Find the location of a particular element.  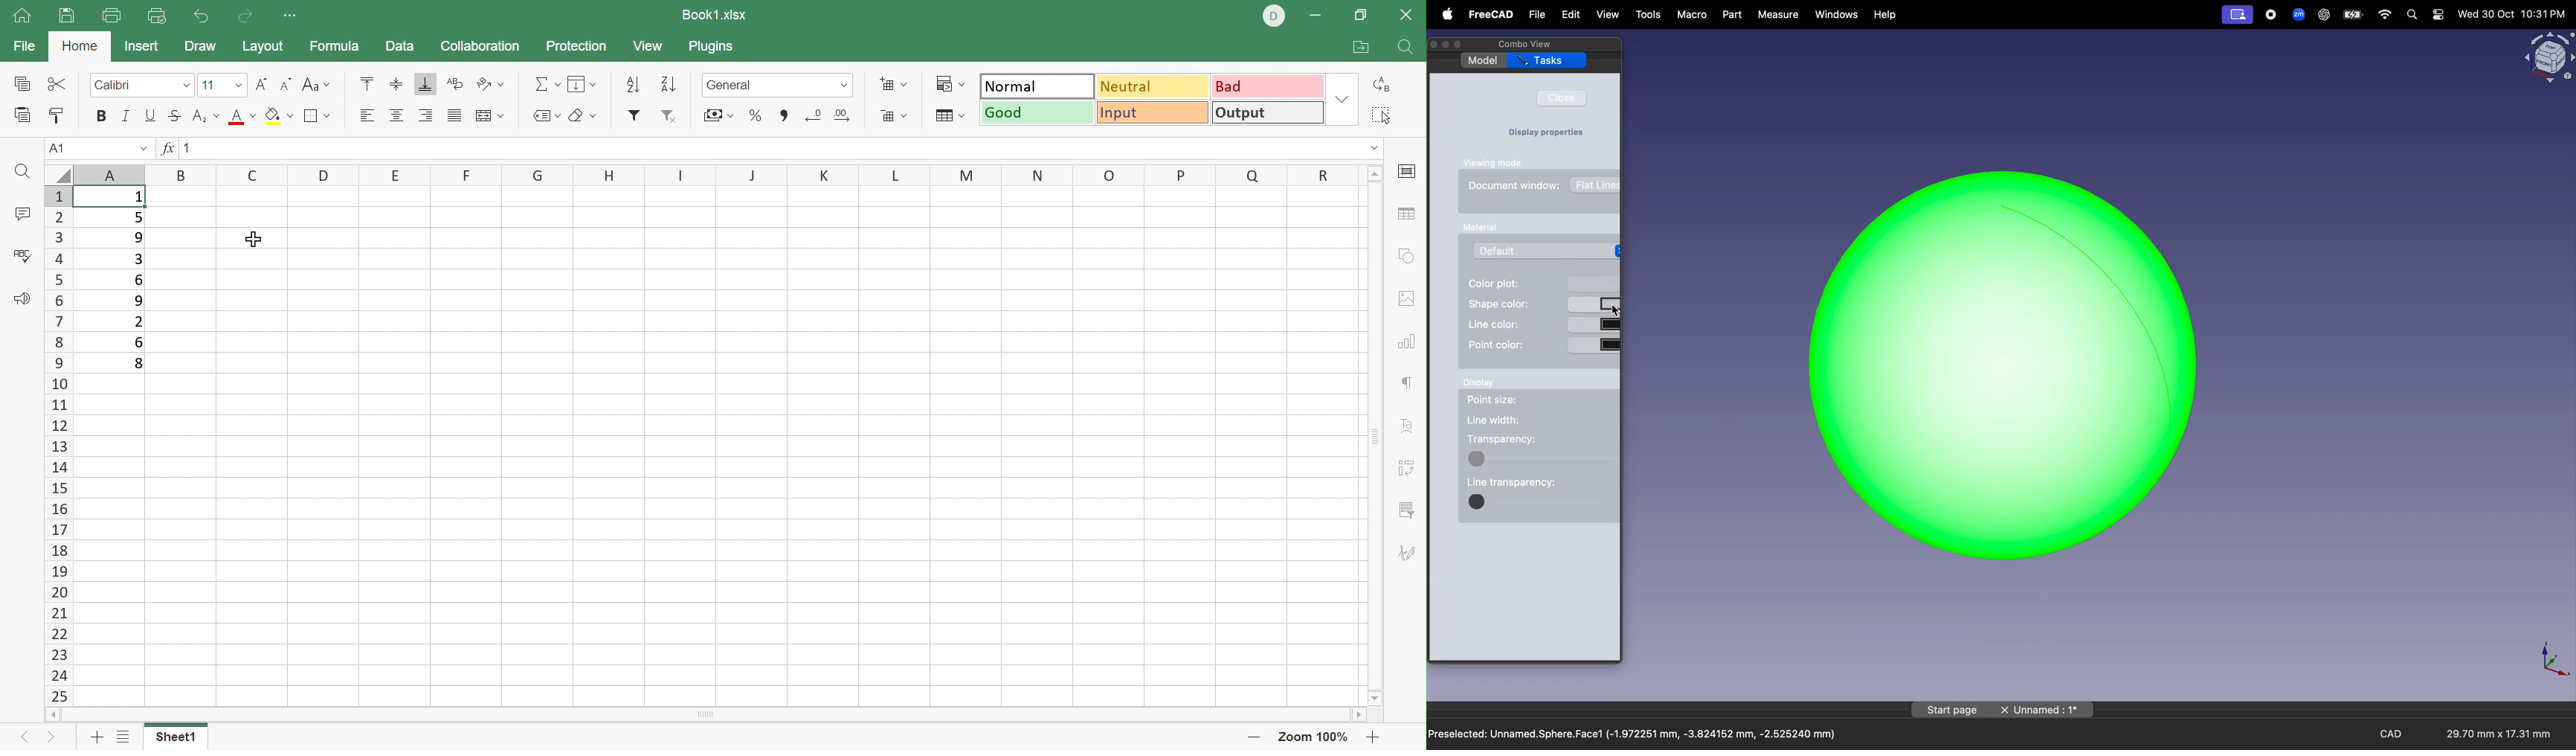

Shape settings is located at coordinates (1409, 255).